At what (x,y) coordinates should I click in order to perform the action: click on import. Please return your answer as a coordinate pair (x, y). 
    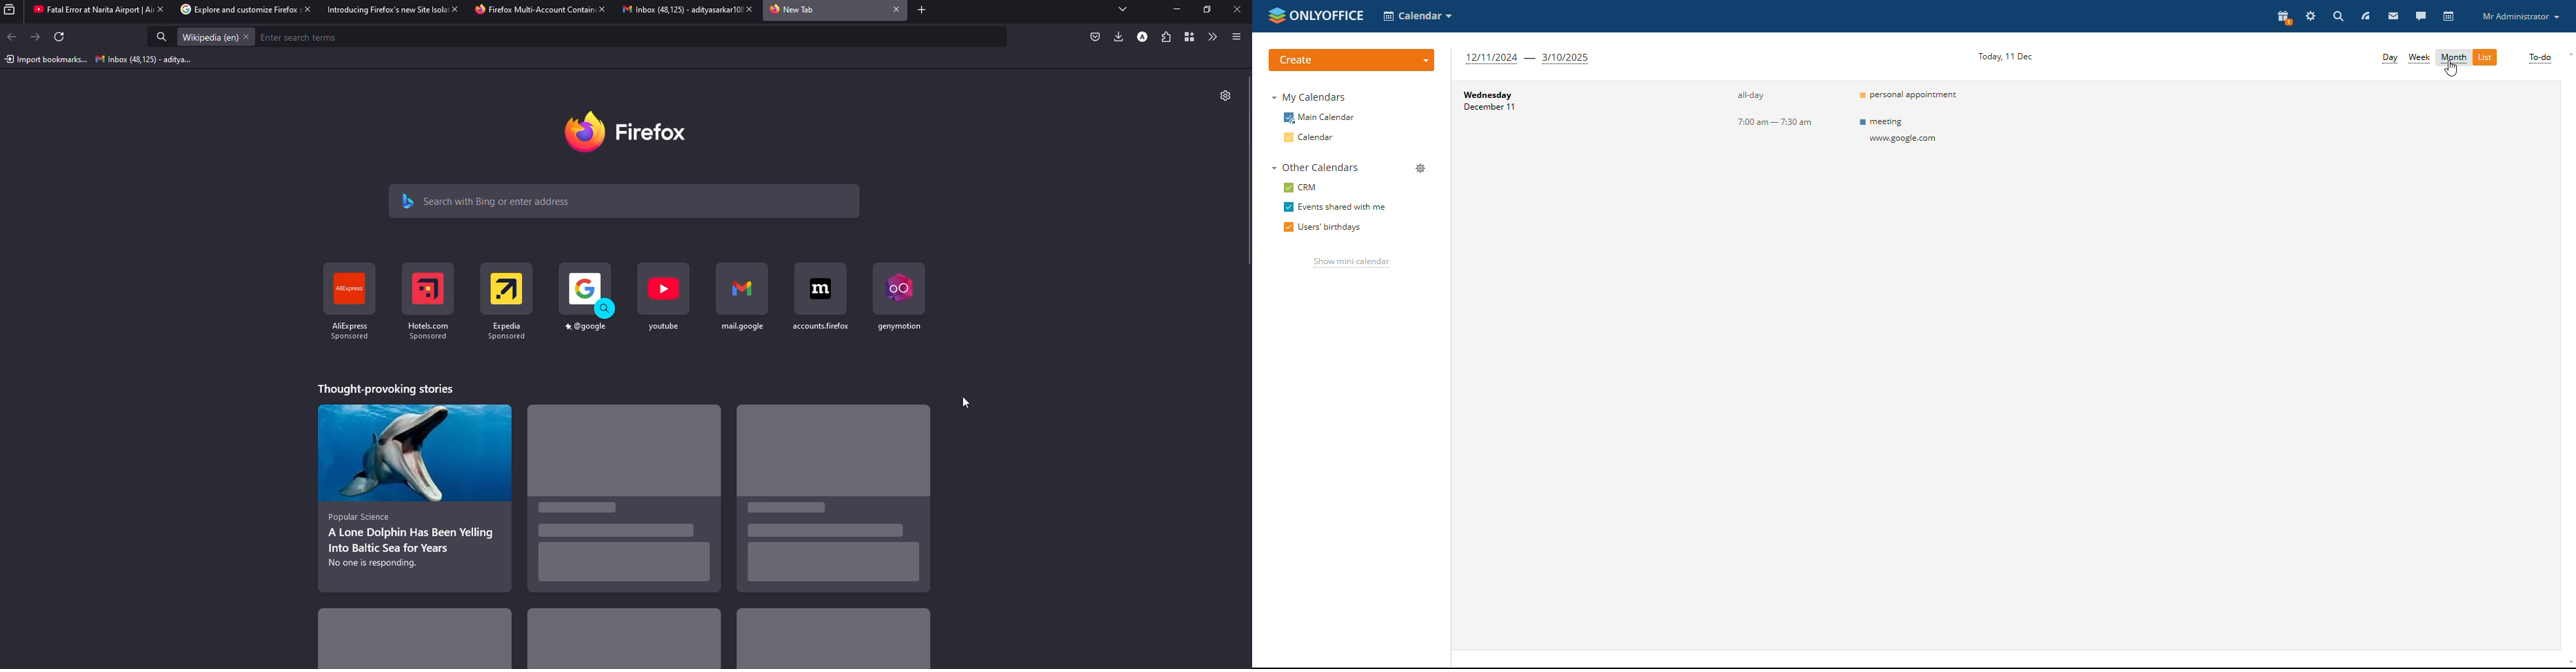
    Looking at the image, I should click on (46, 60).